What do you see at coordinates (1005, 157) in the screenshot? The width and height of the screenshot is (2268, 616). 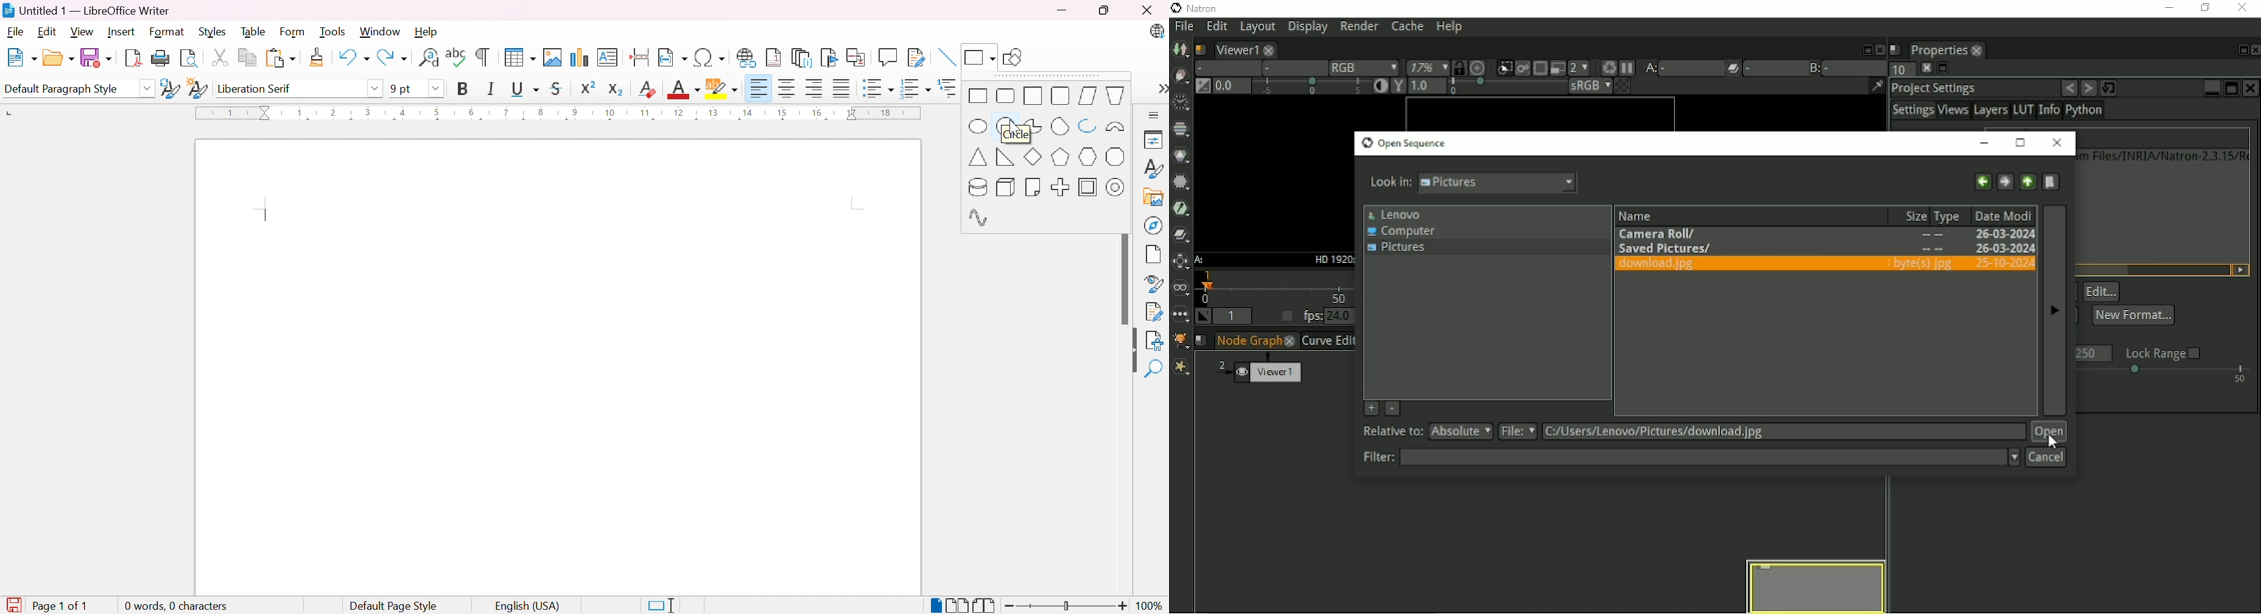 I see `Right triangle` at bounding box center [1005, 157].